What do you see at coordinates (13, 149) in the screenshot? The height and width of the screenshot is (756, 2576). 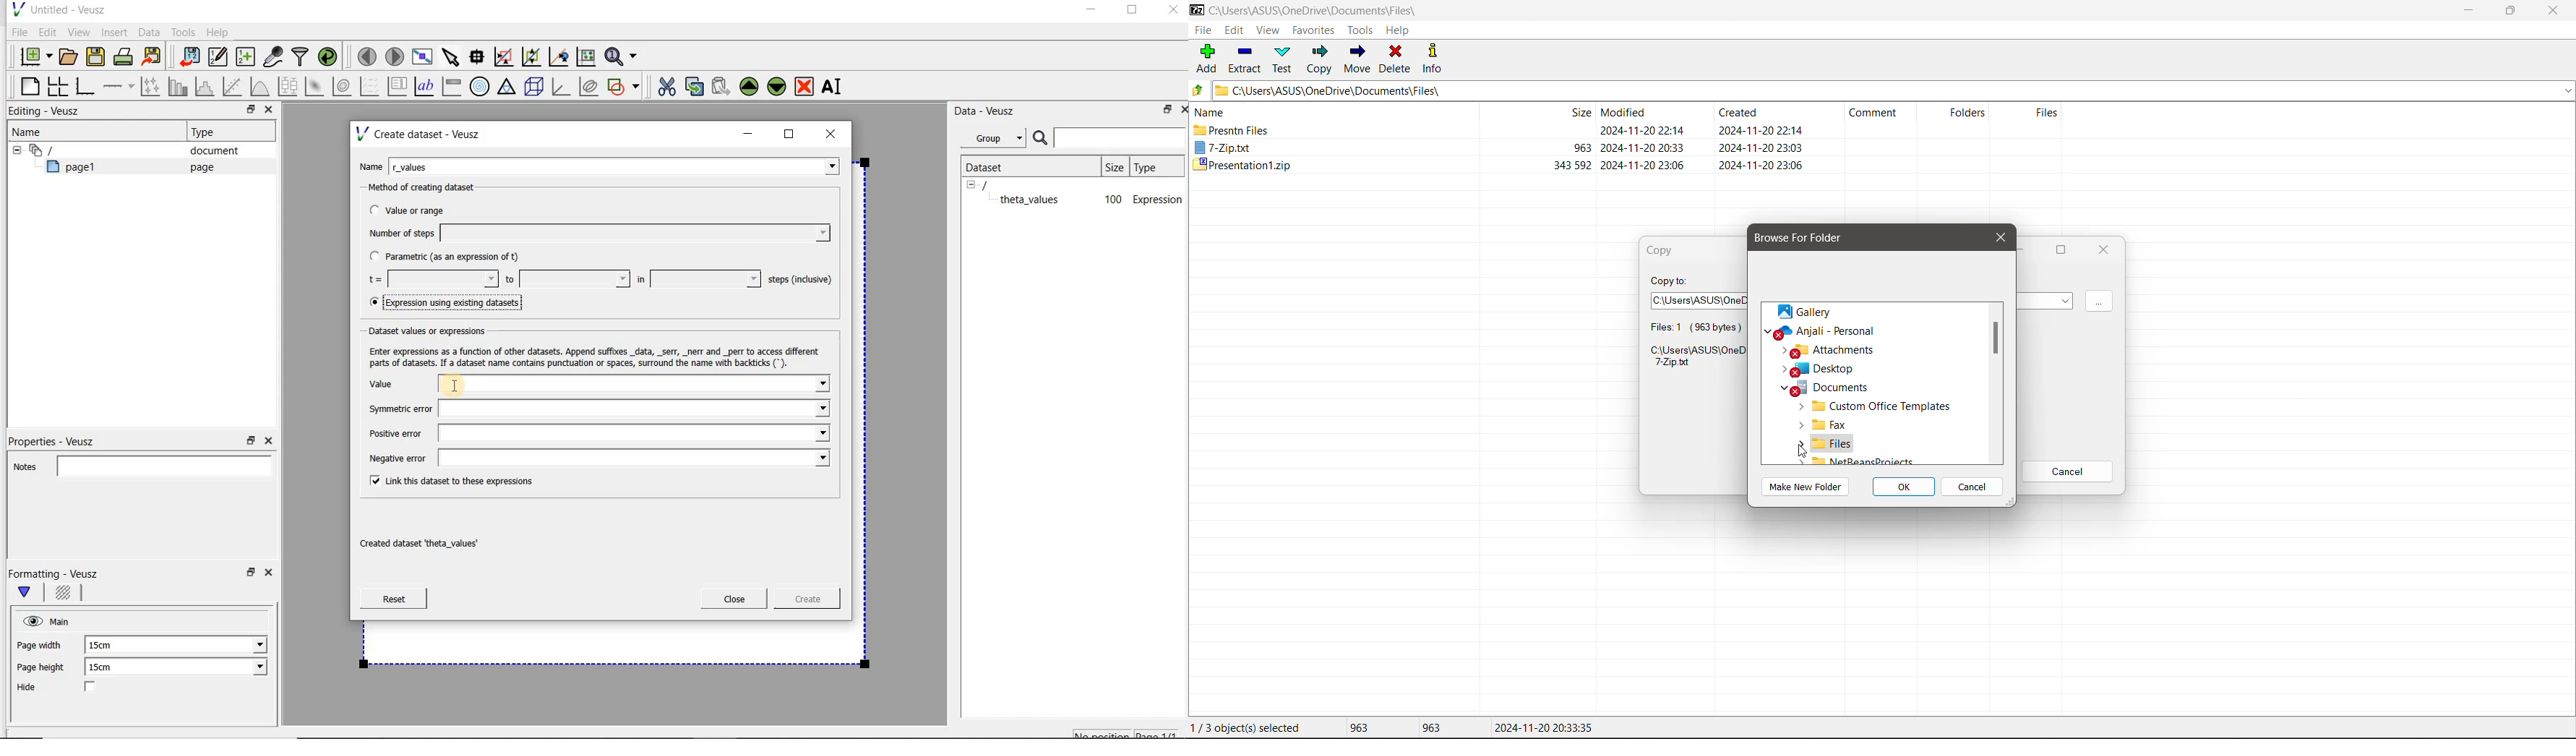 I see `hide sub menu` at bounding box center [13, 149].